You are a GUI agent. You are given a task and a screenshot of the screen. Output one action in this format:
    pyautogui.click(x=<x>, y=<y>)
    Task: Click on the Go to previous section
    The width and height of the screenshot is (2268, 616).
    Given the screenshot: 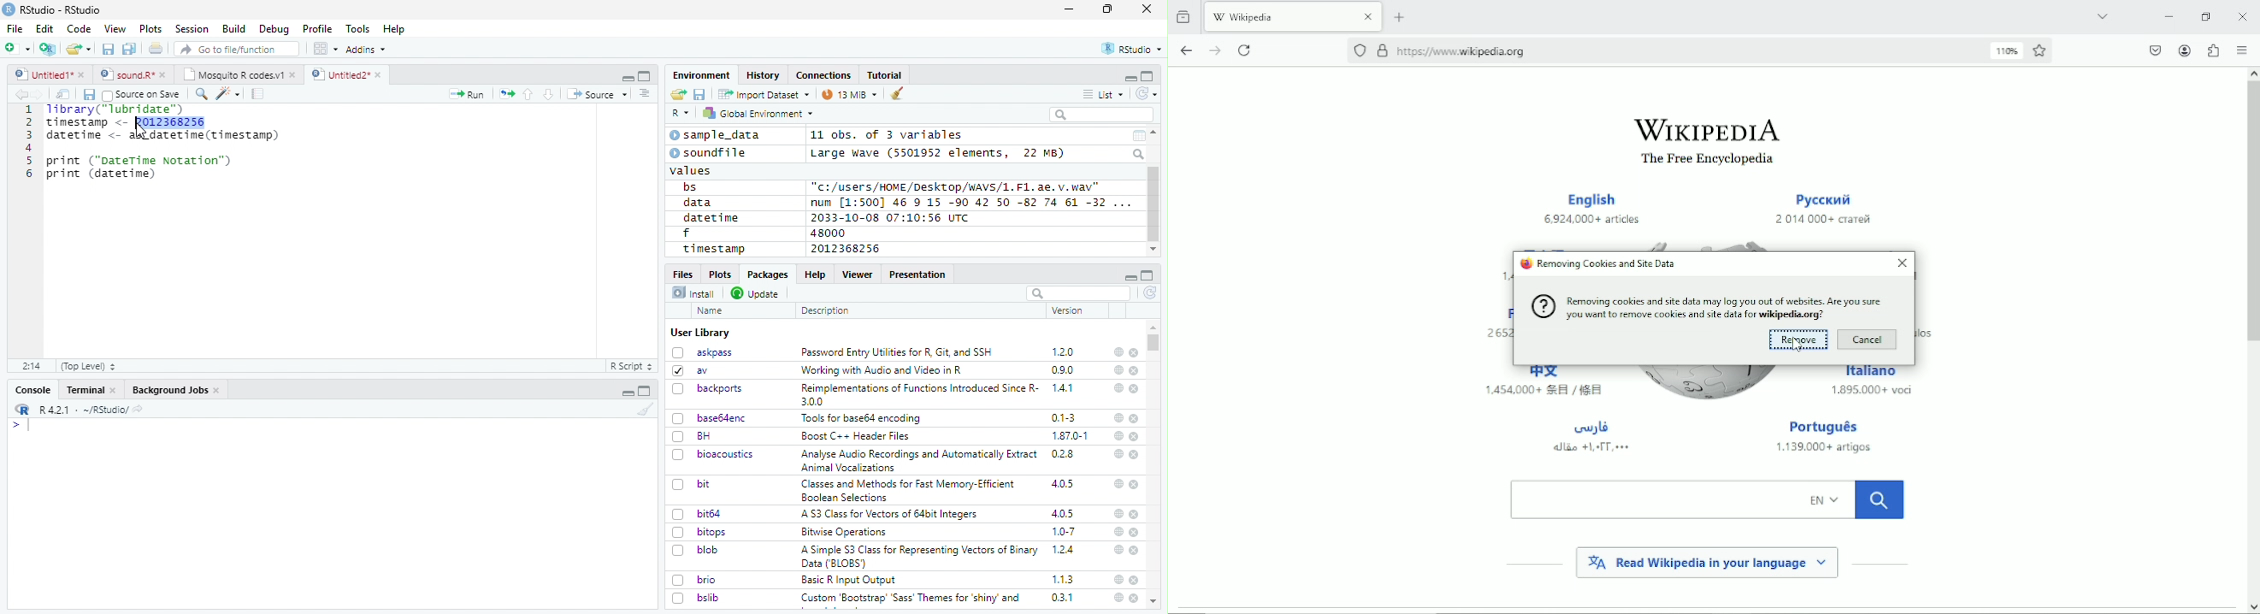 What is the action you would take?
    pyautogui.click(x=529, y=94)
    